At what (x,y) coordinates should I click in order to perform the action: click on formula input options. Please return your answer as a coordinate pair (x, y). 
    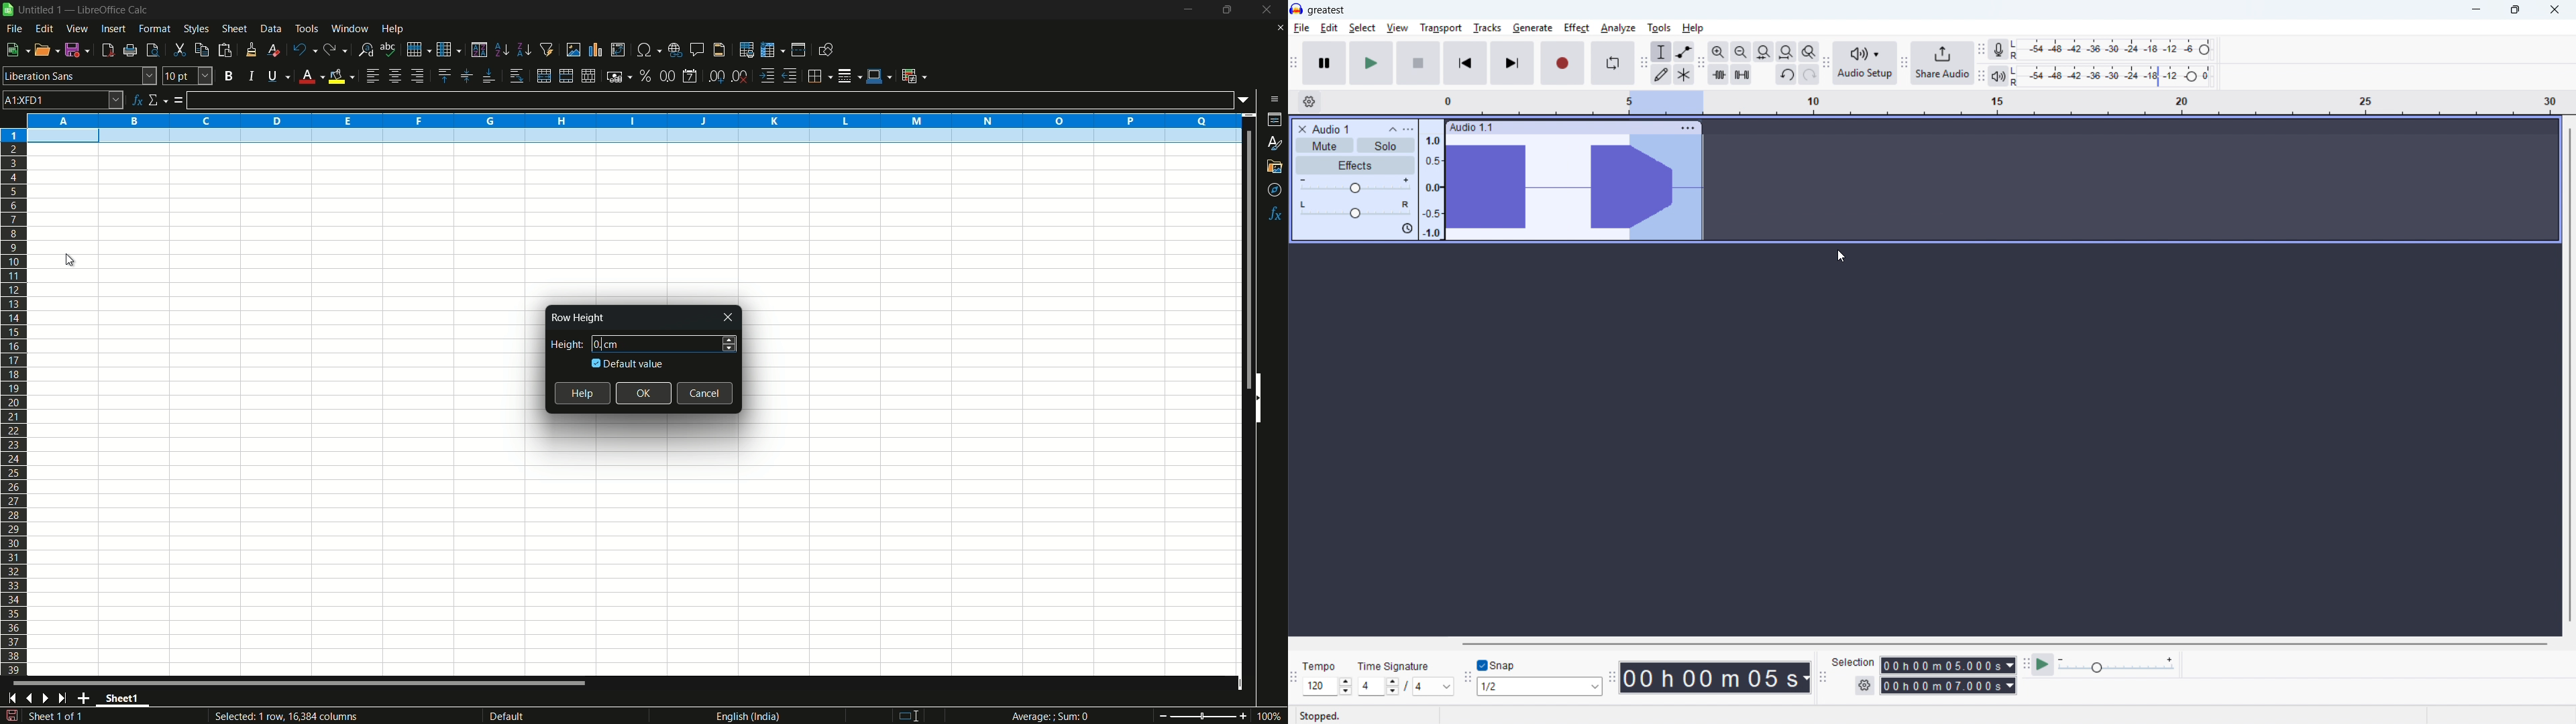
    Looking at the image, I should click on (1247, 99).